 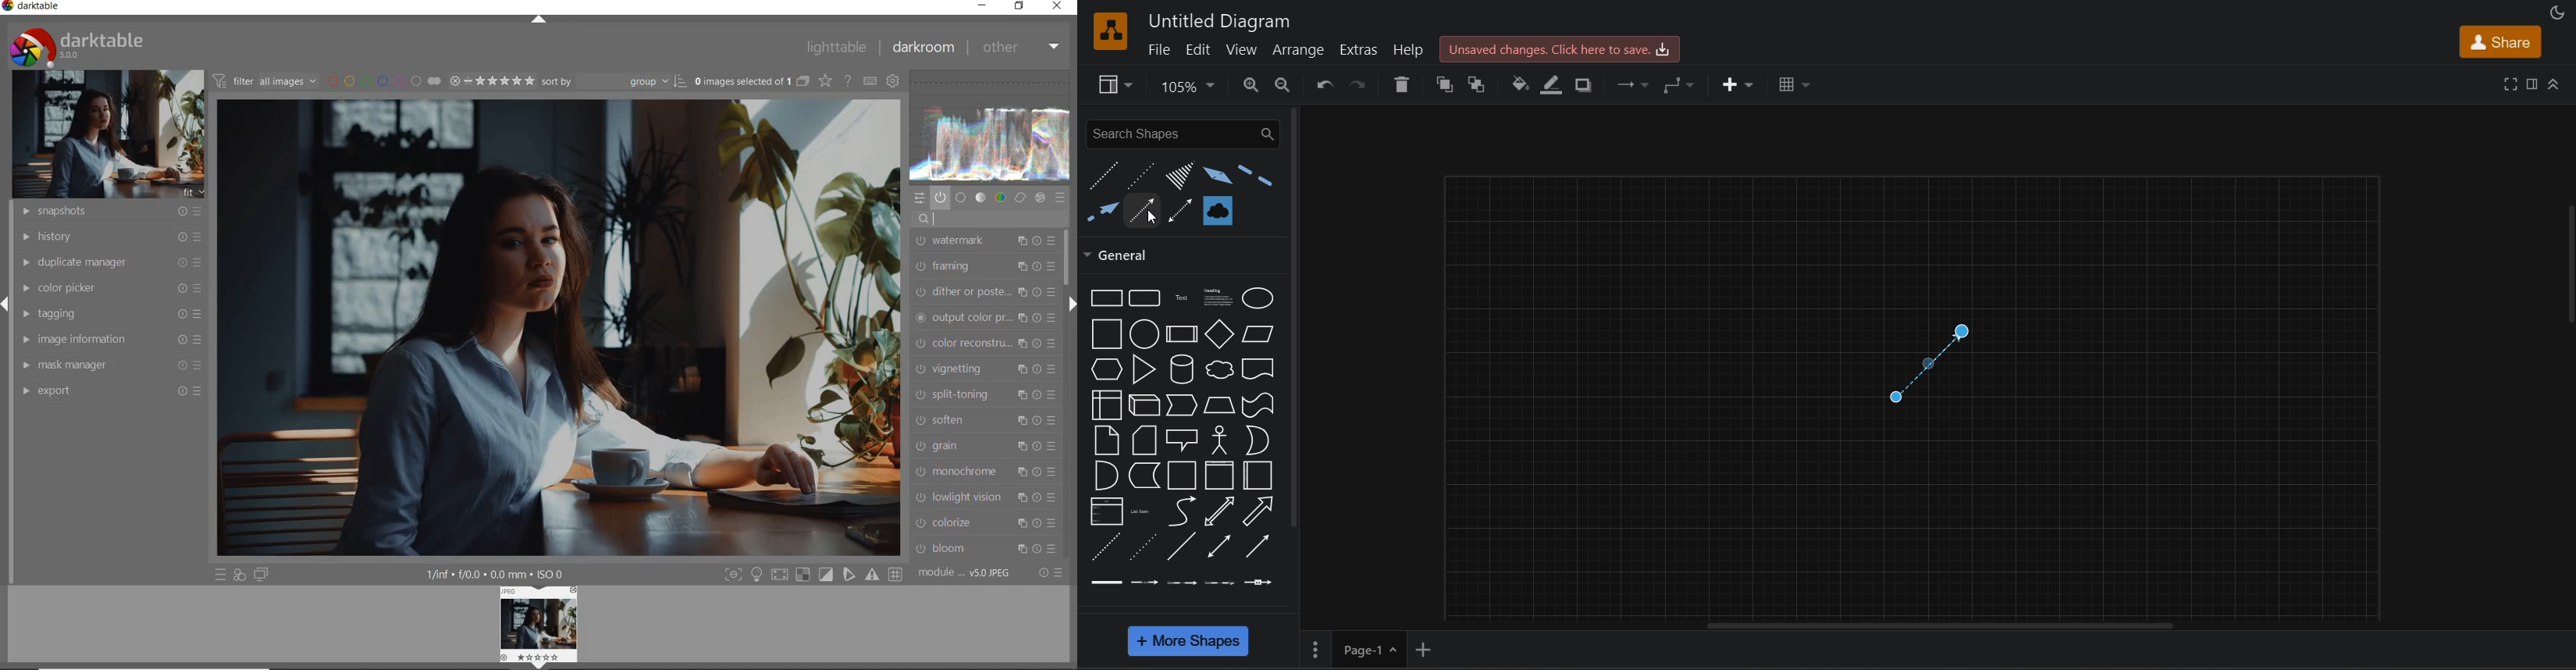 I want to click on add new page, so click(x=1427, y=648).